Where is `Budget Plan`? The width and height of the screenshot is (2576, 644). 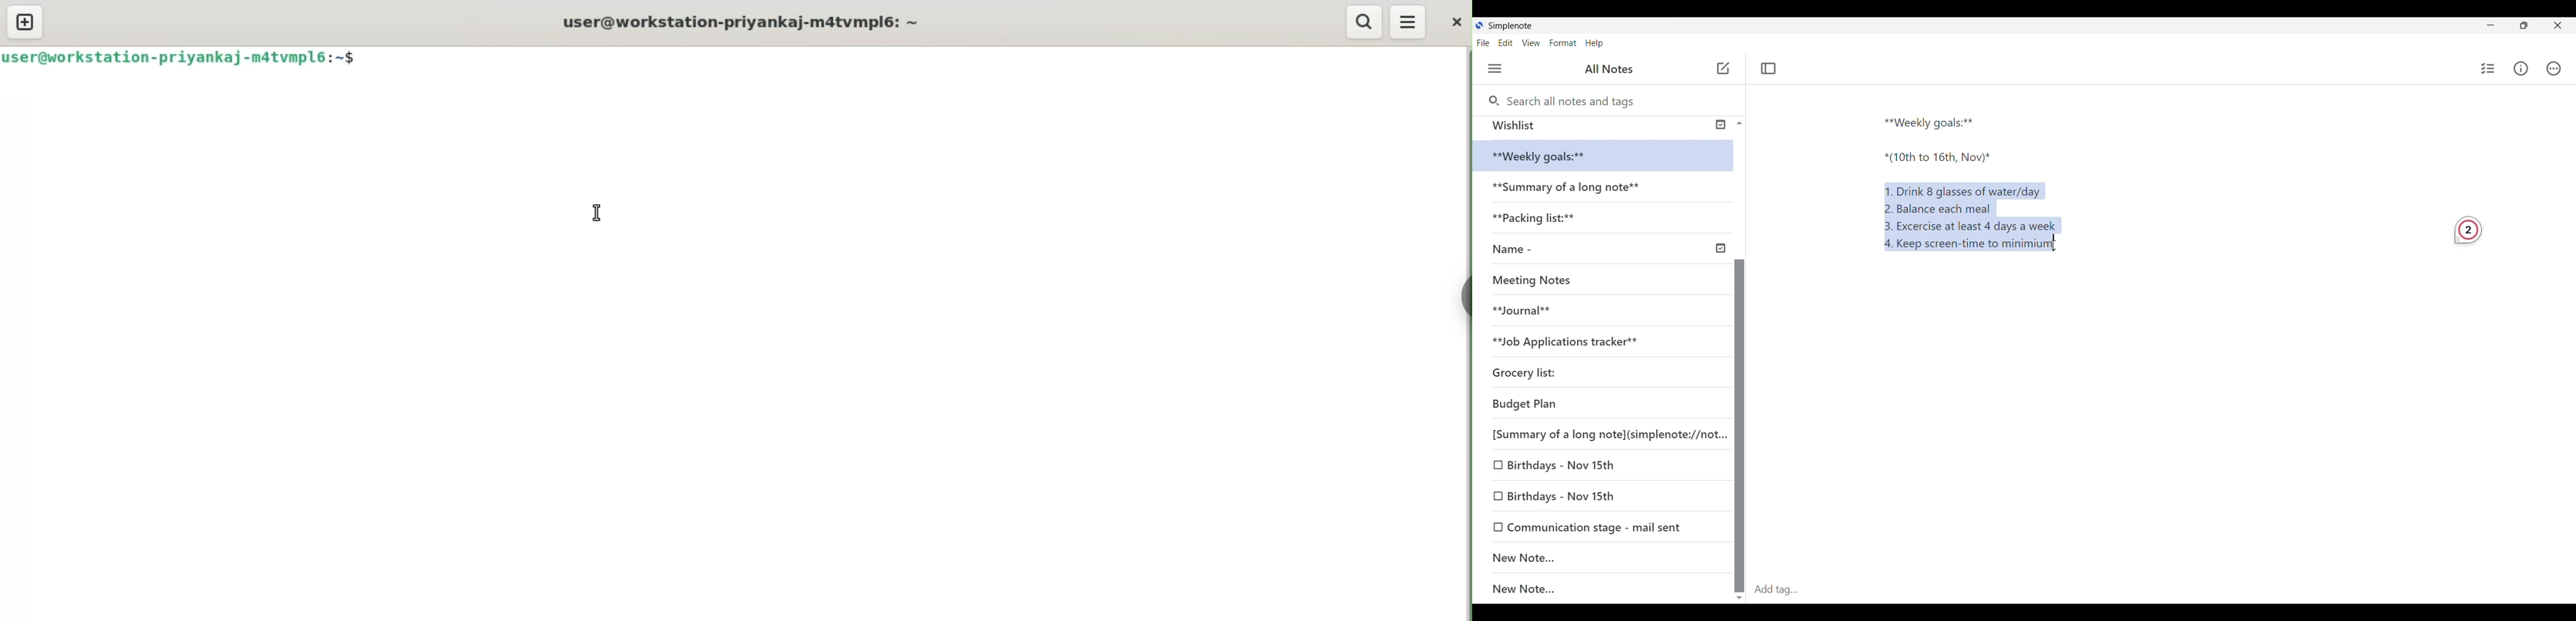
Budget Plan is located at coordinates (1580, 401).